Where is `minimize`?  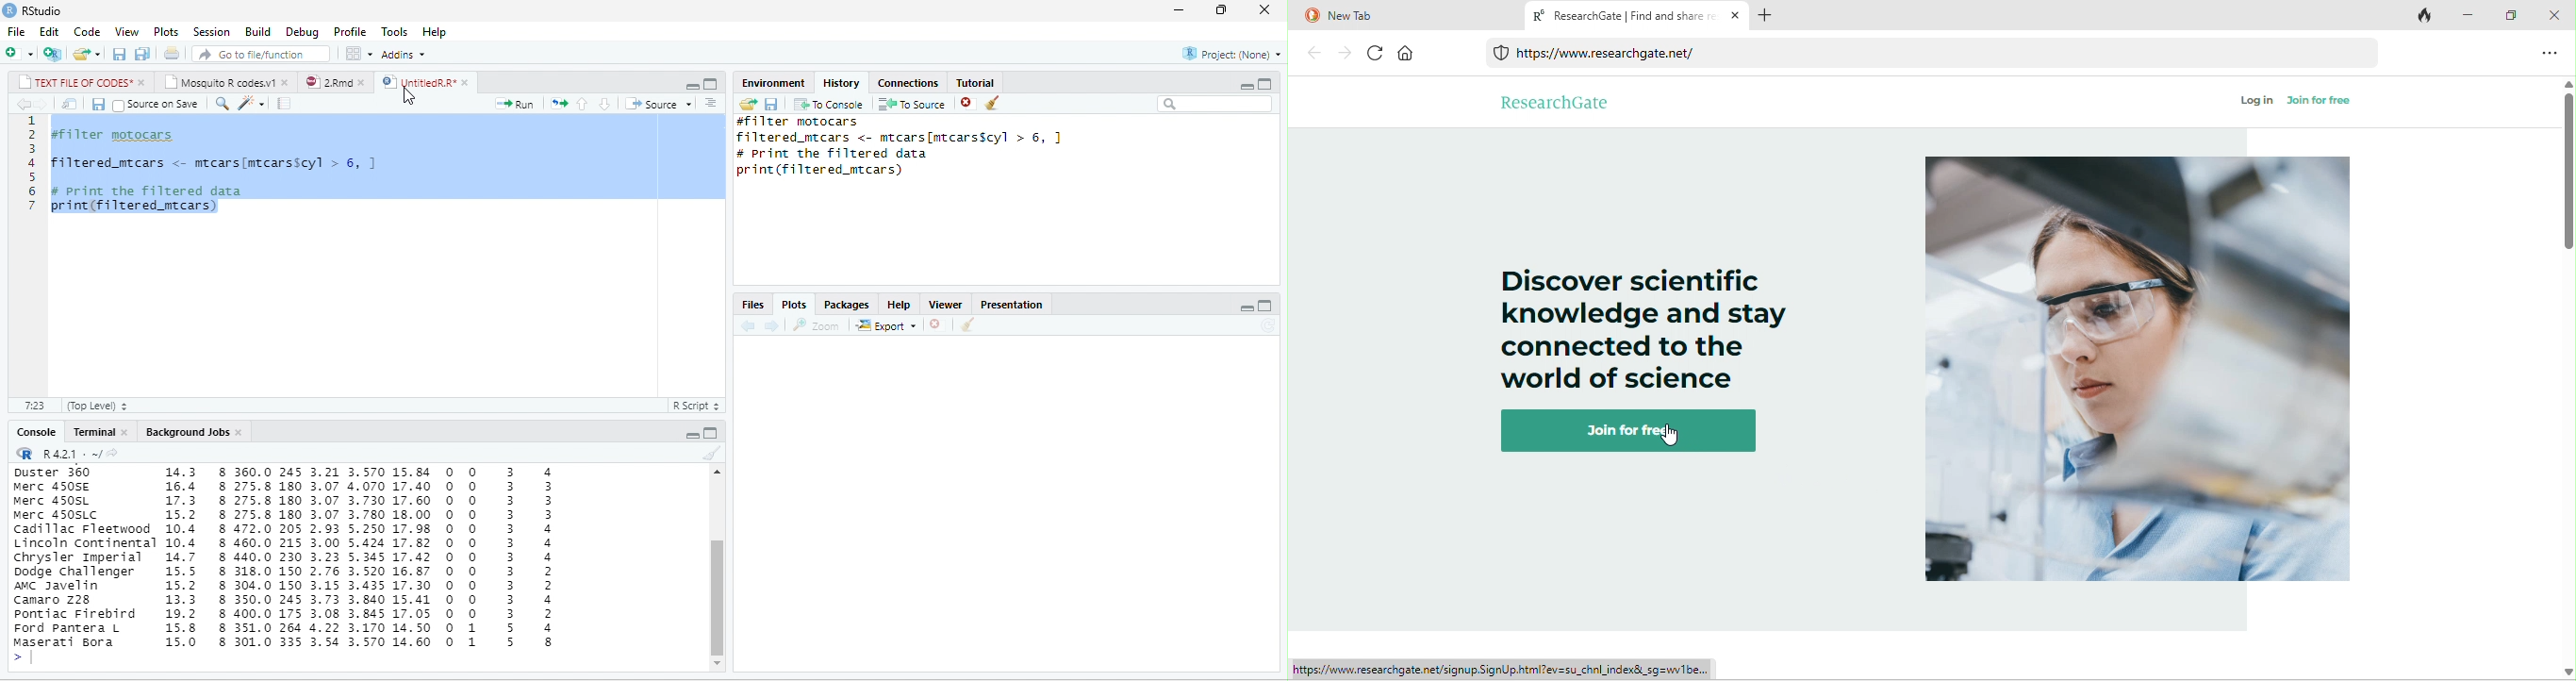
minimize is located at coordinates (692, 435).